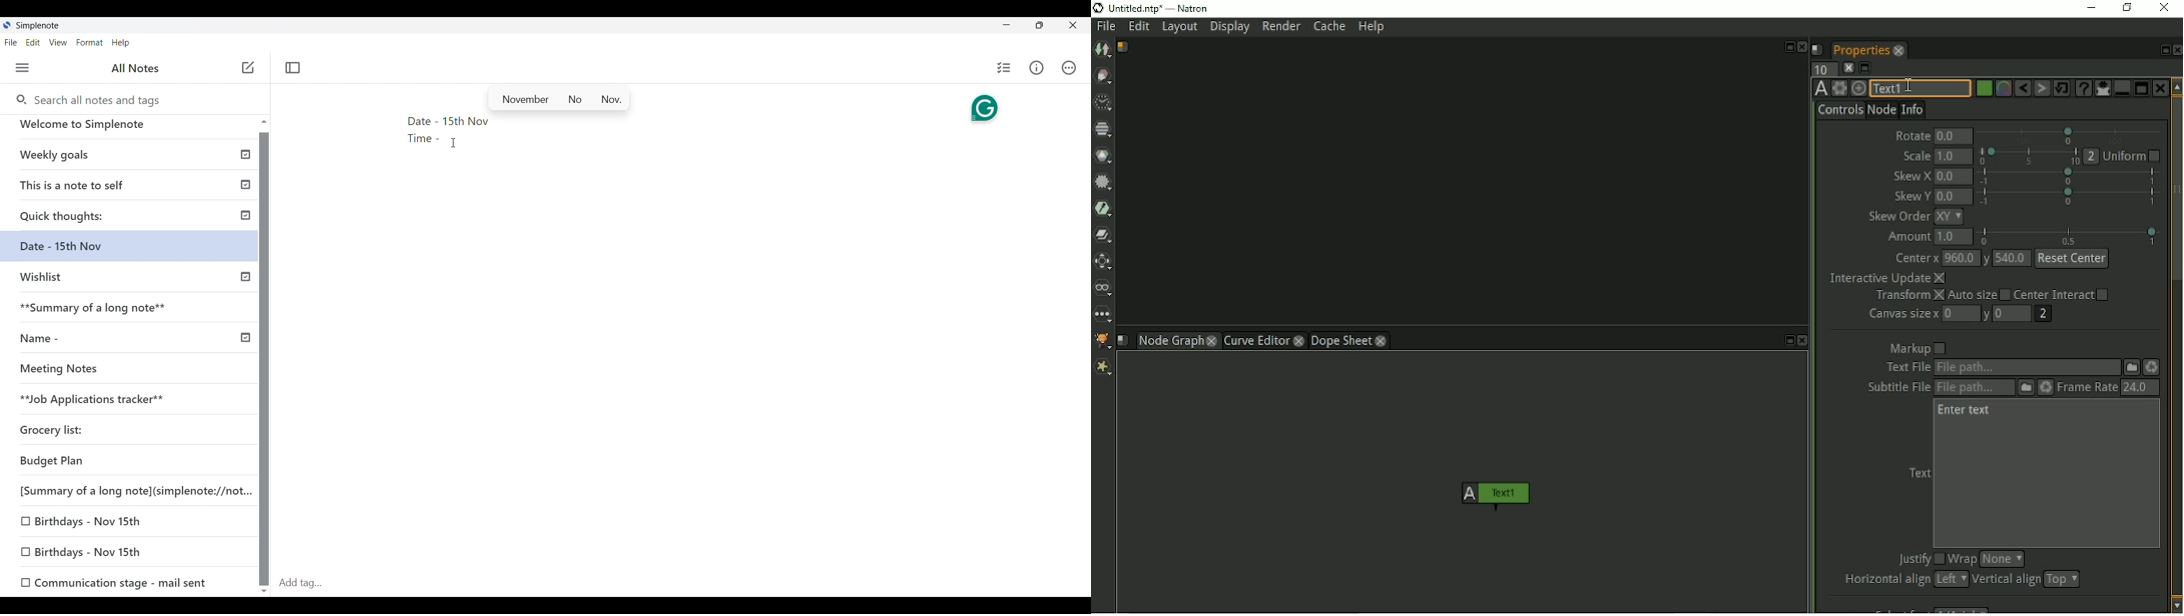 Image resolution: width=2184 pixels, height=616 pixels. What do you see at coordinates (88, 519) in the screenshot?
I see `Unpublished note` at bounding box center [88, 519].